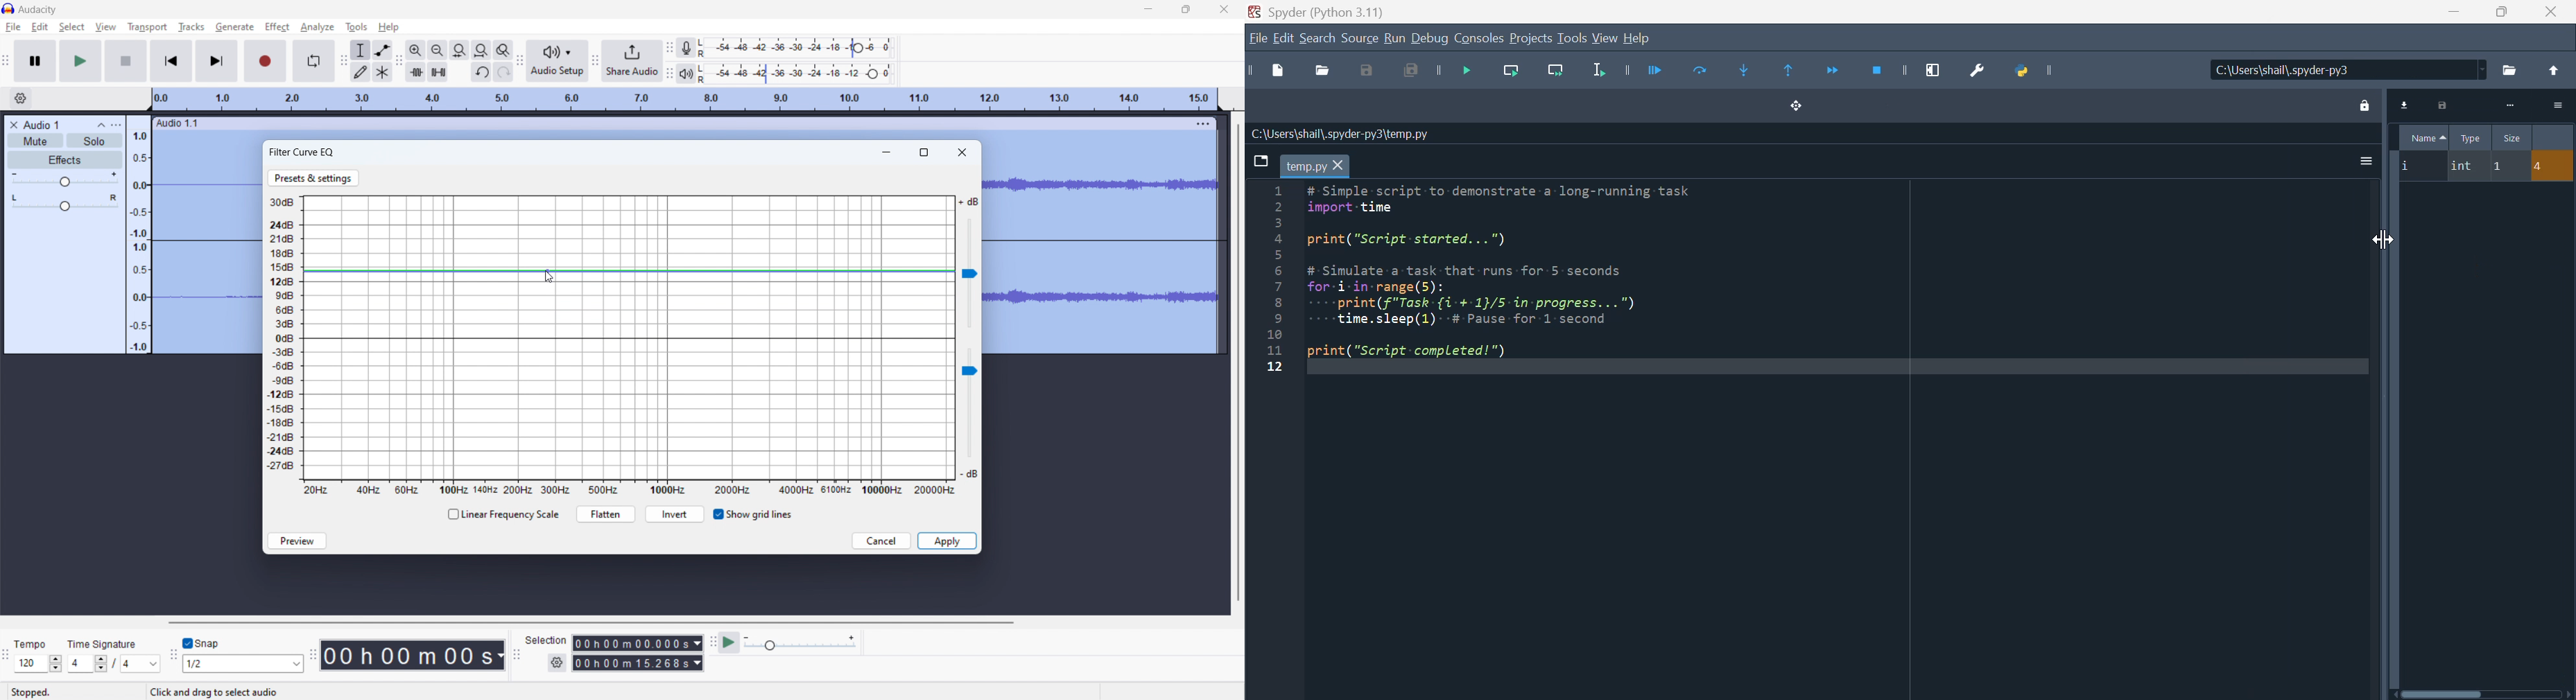 The image size is (2576, 700). Describe the element at coordinates (1605, 38) in the screenshot. I see `view` at that location.